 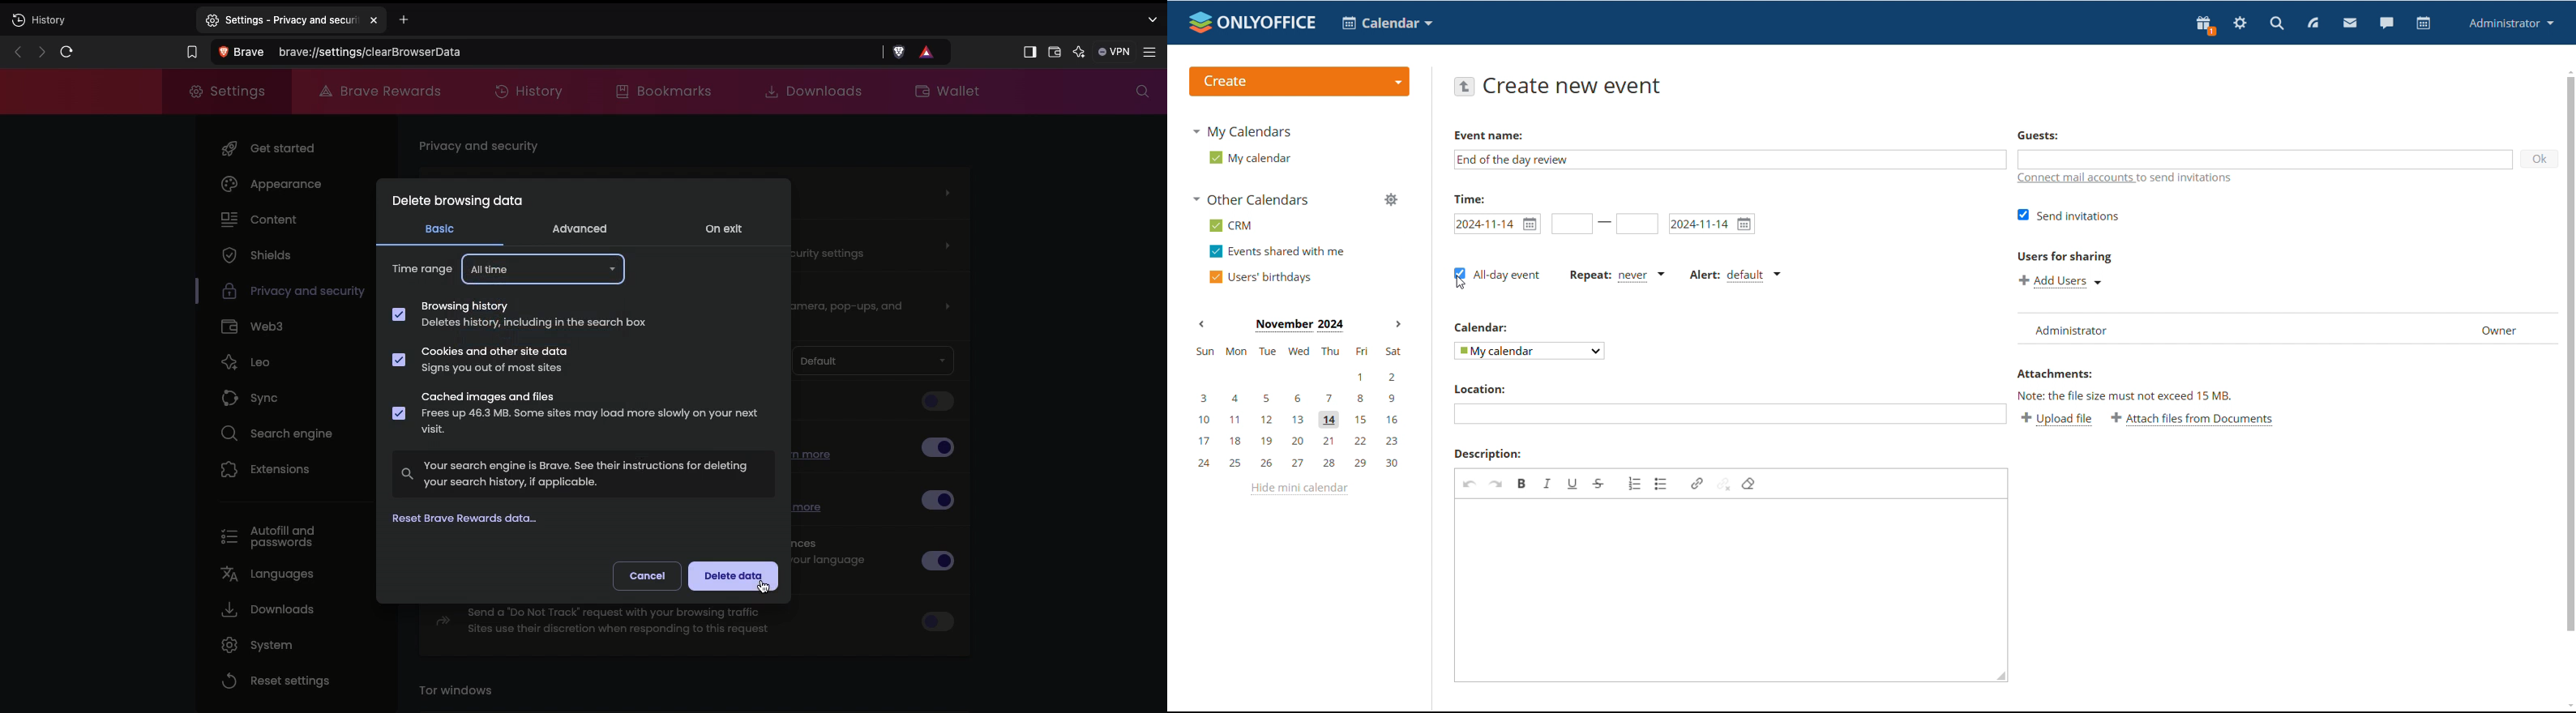 What do you see at coordinates (2063, 281) in the screenshot?
I see `add users` at bounding box center [2063, 281].